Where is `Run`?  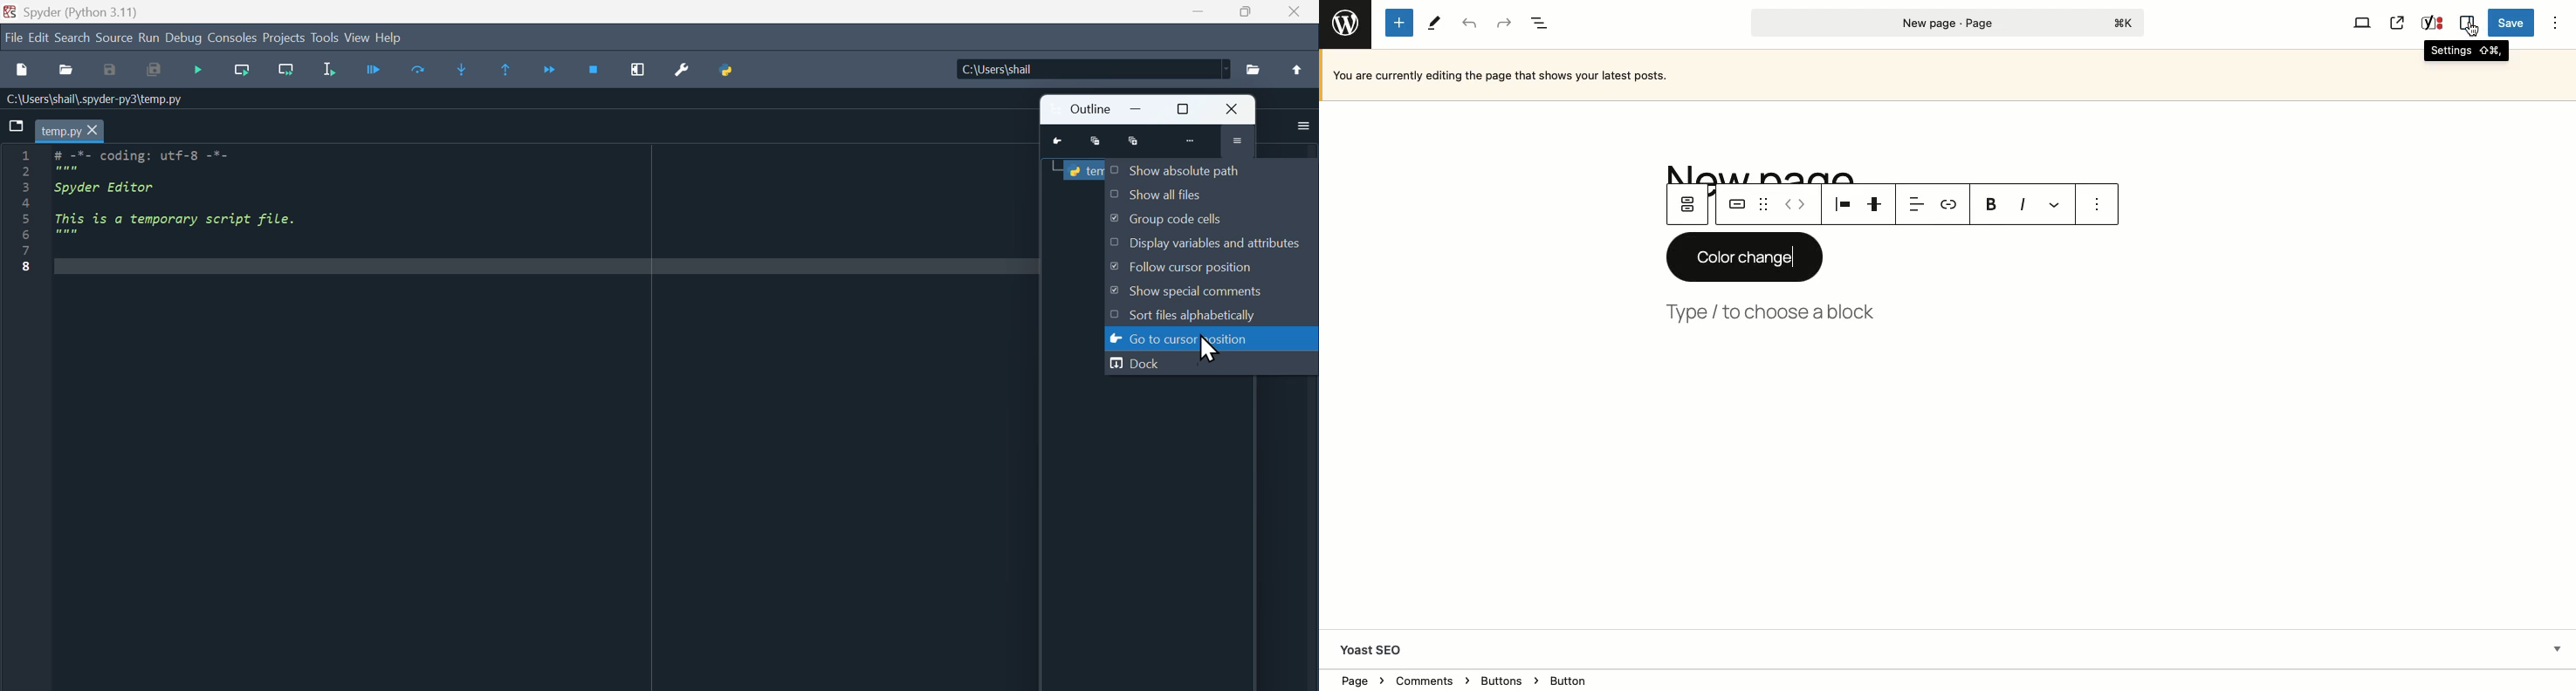
Run is located at coordinates (149, 36).